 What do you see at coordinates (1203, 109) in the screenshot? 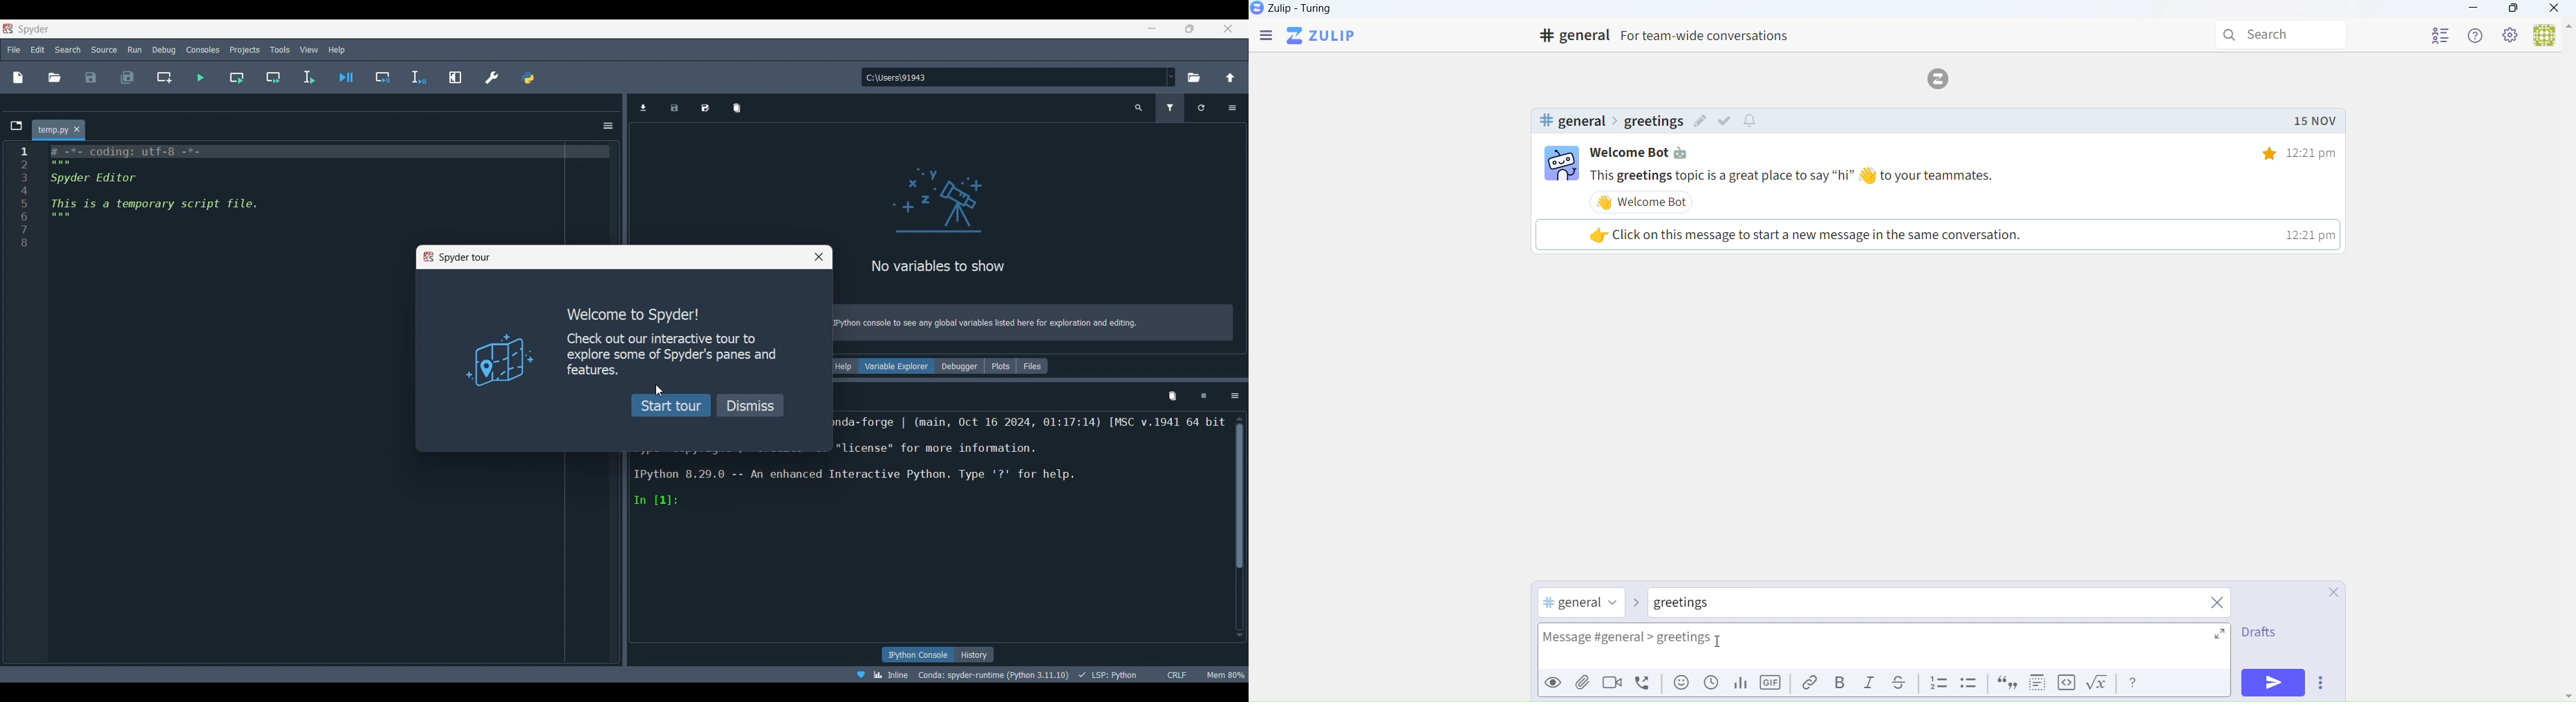
I see `Document` at bounding box center [1203, 109].